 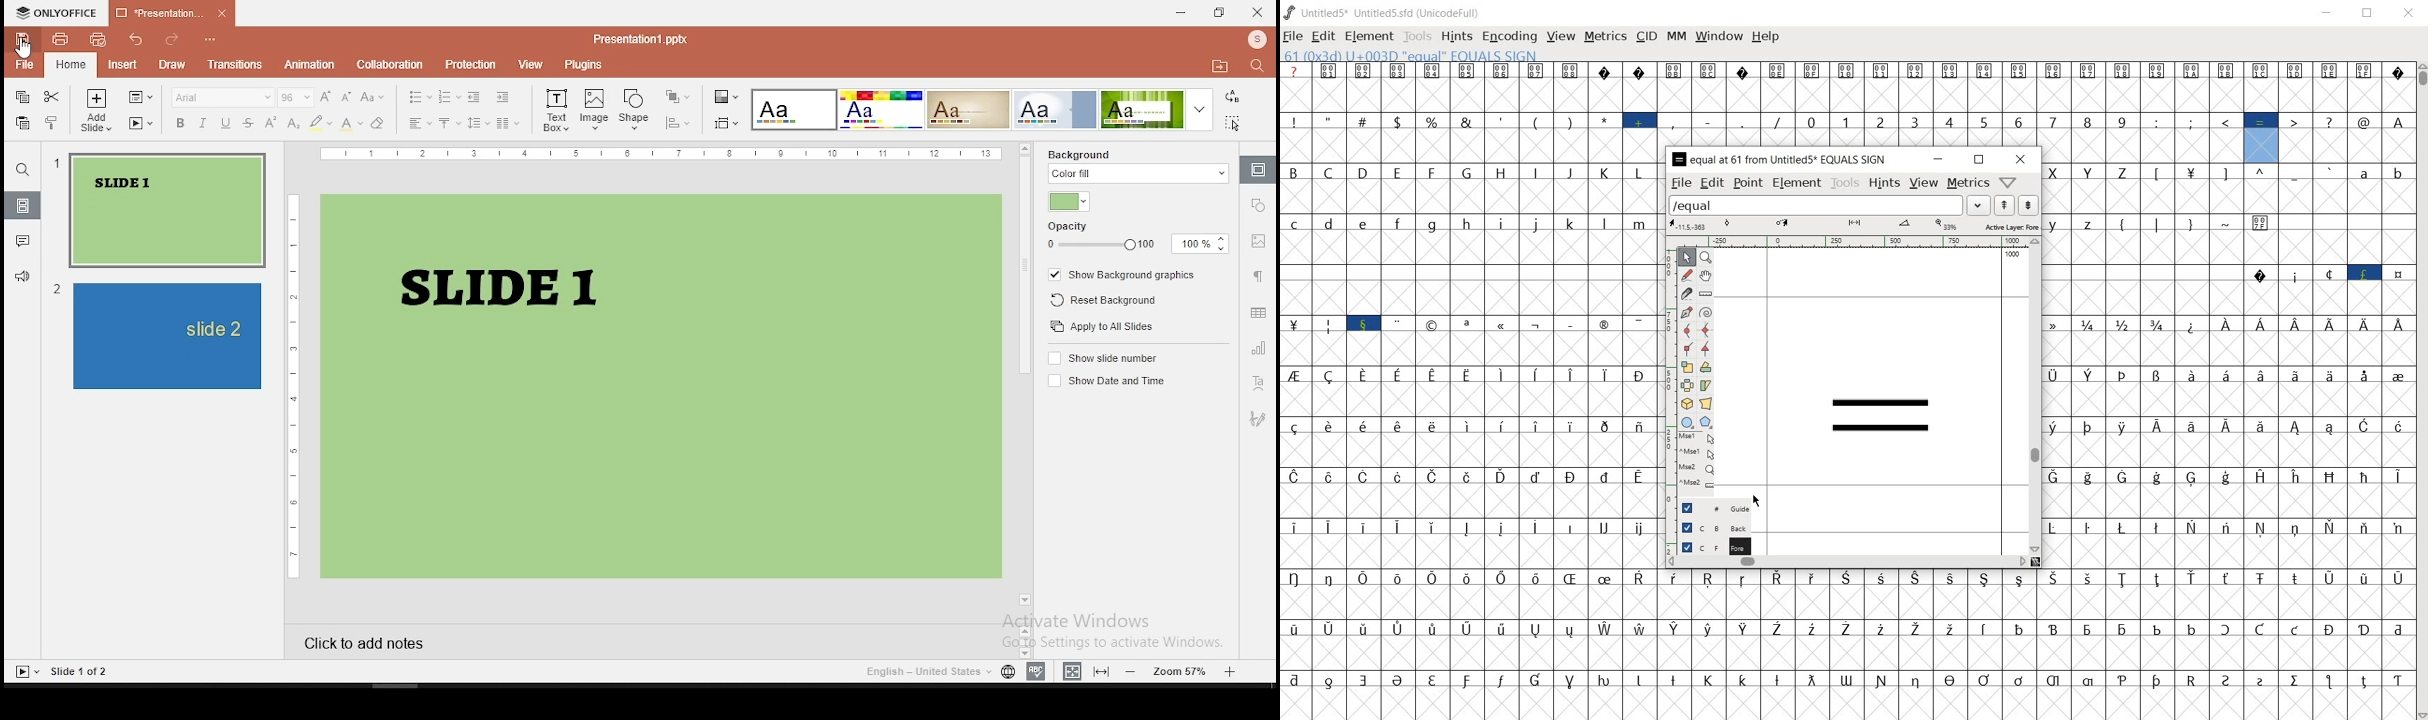 I want to click on Add a corner point, so click(x=1706, y=349).